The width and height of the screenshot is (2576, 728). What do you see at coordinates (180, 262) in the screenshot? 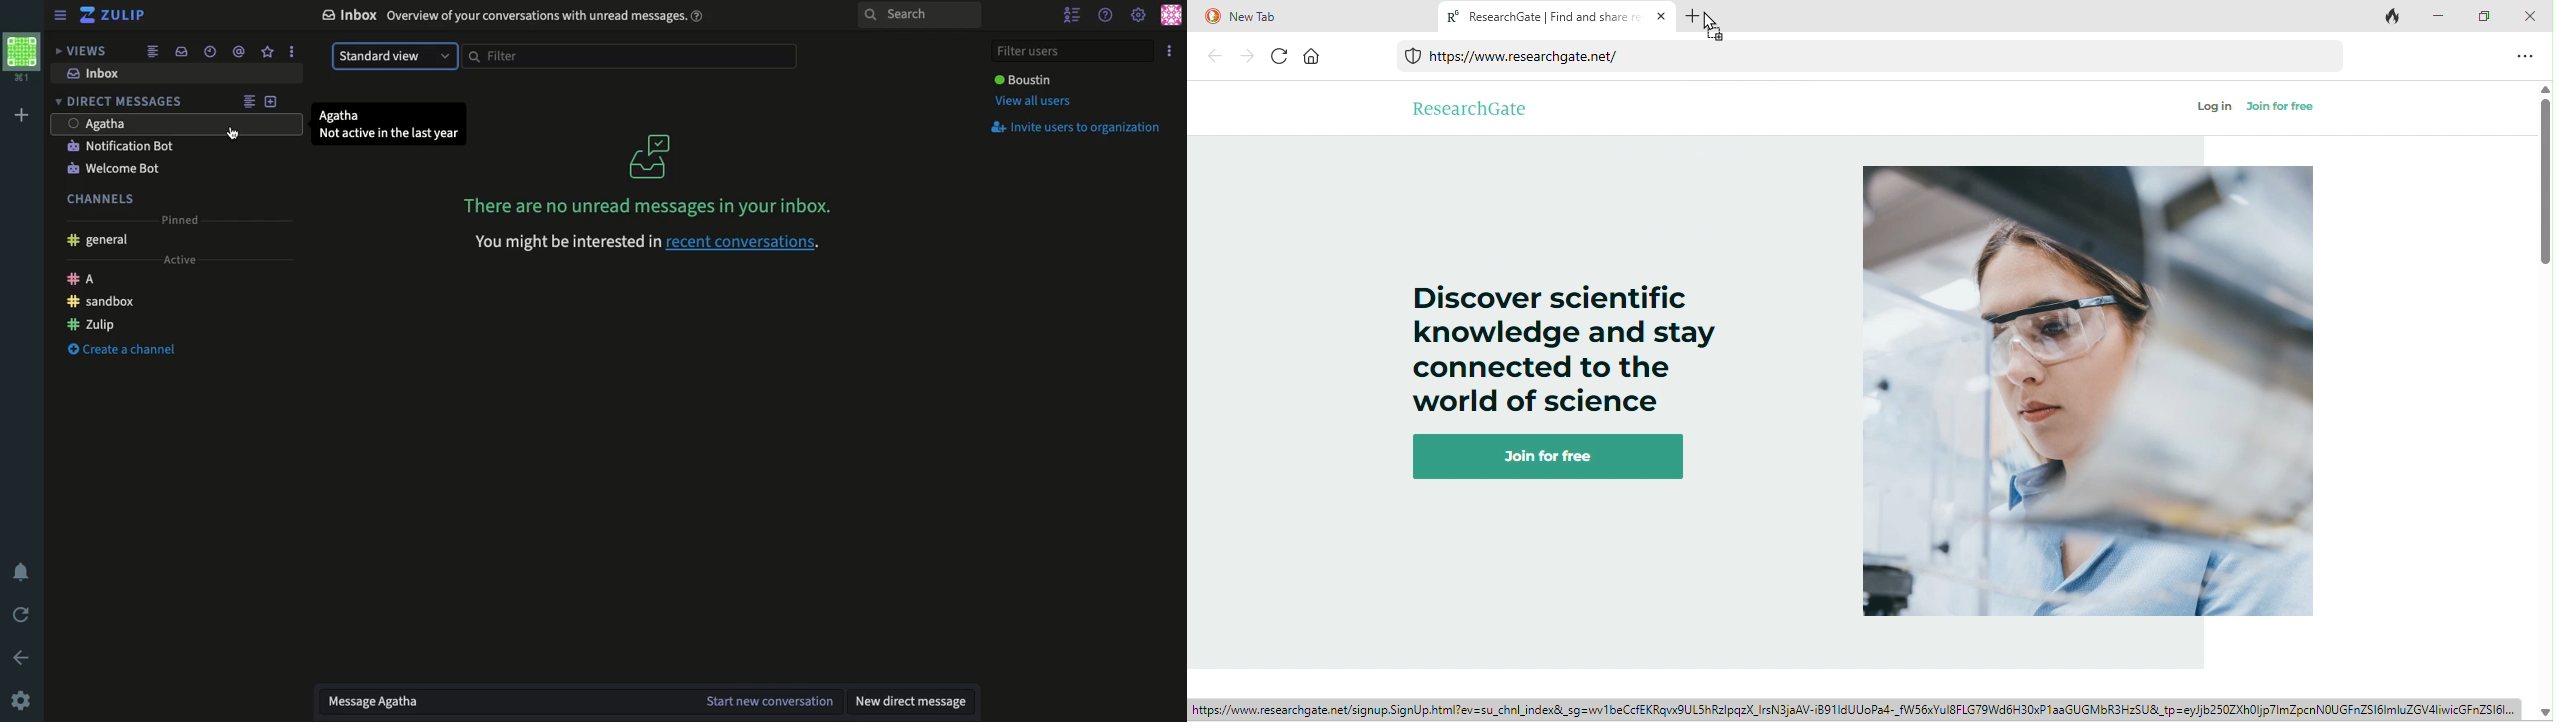
I see `Active` at bounding box center [180, 262].